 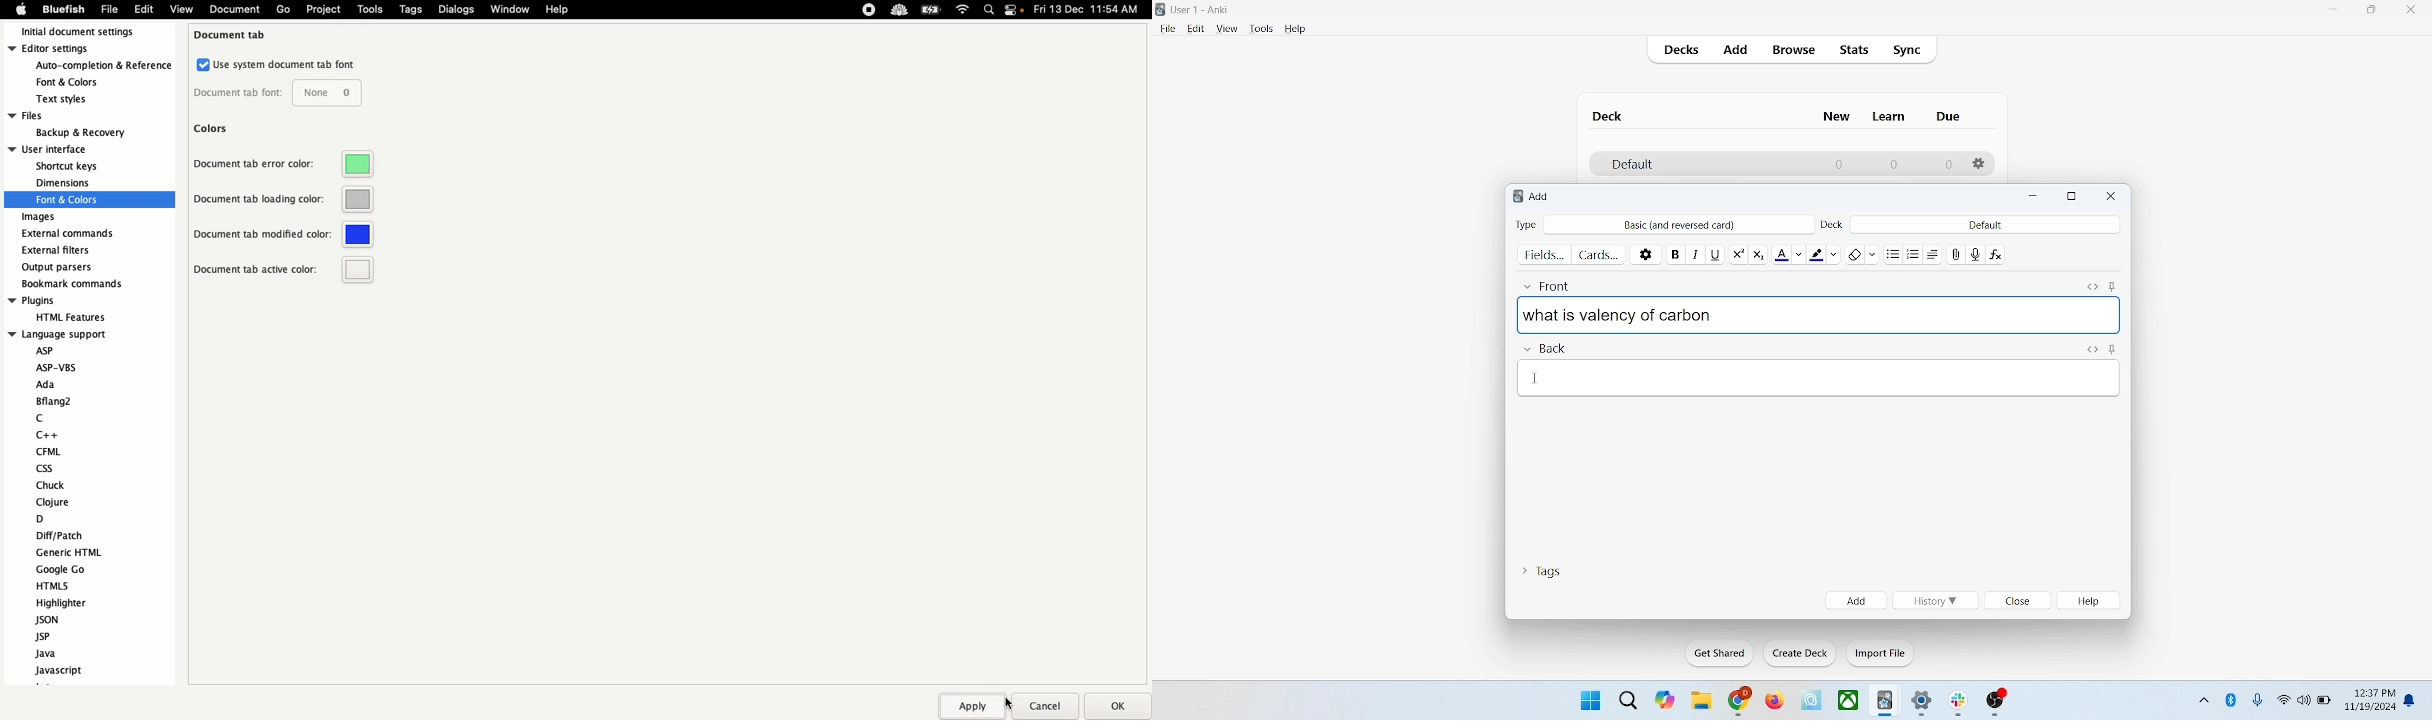 What do you see at coordinates (1631, 165) in the screenshot?
I see `default` at bounding box center [1631, 165].